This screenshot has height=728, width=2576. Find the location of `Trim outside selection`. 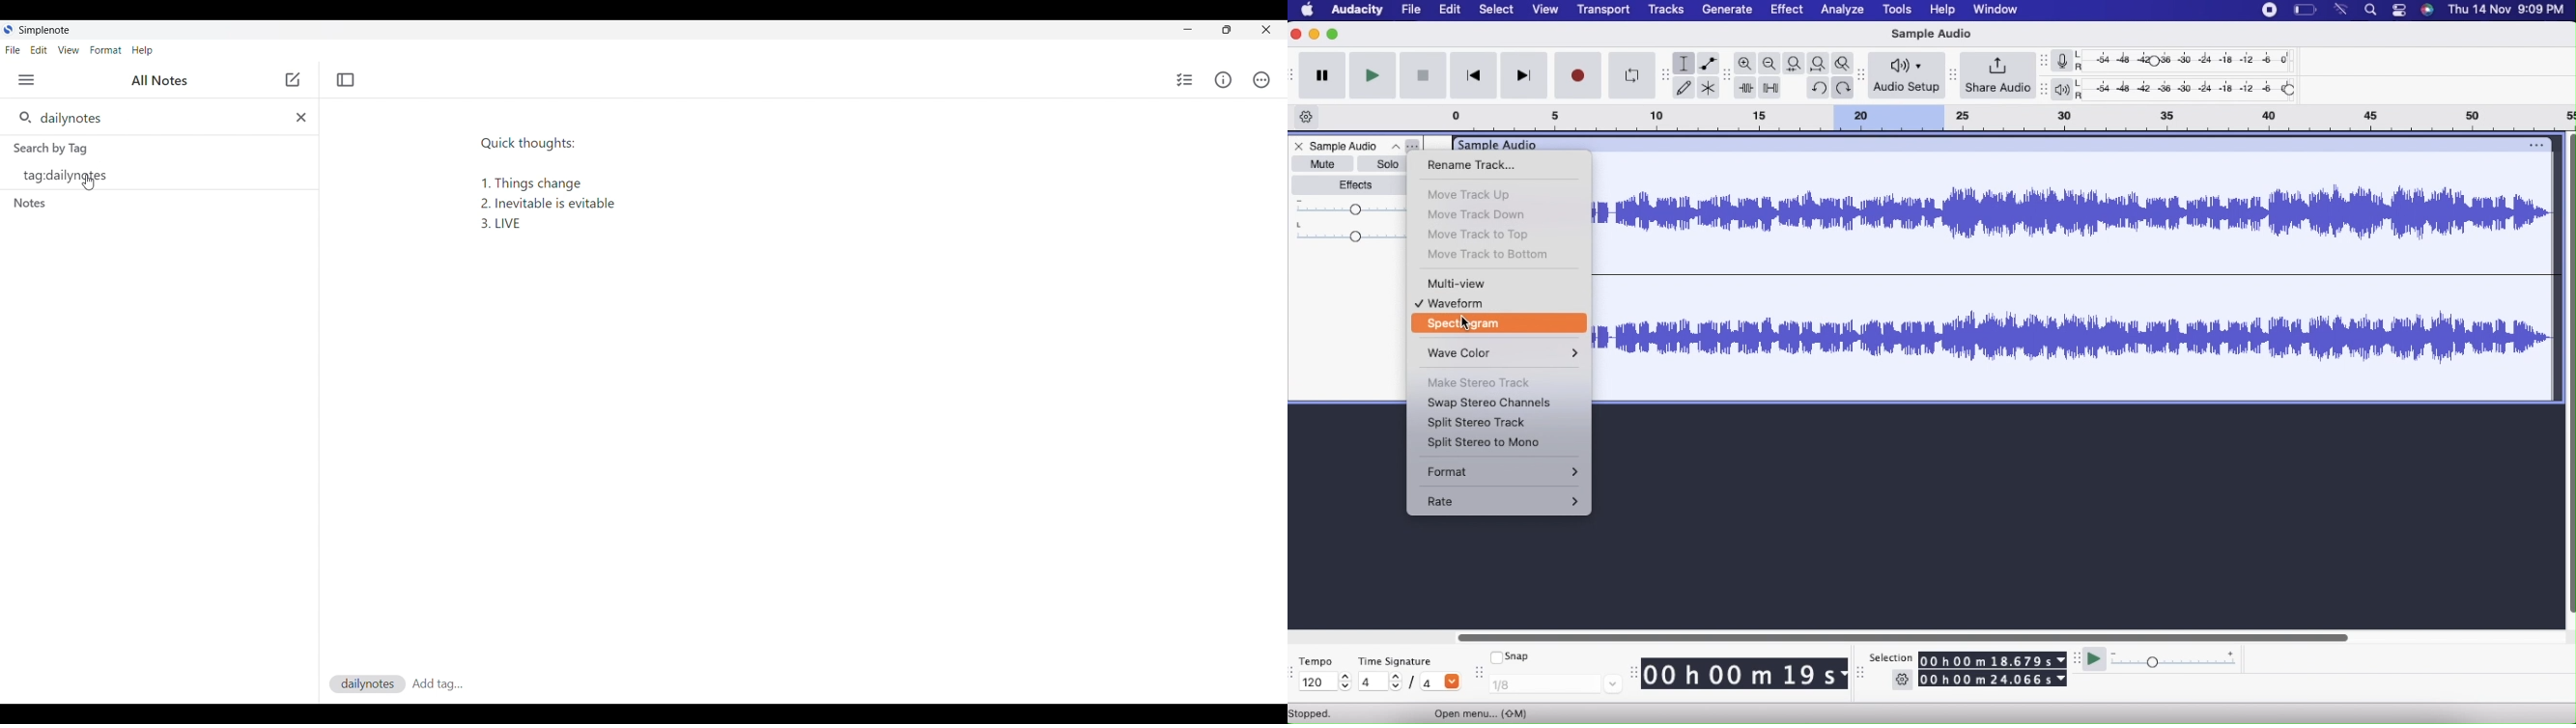

Trim outside selection is located at coordinates (1746, 87).